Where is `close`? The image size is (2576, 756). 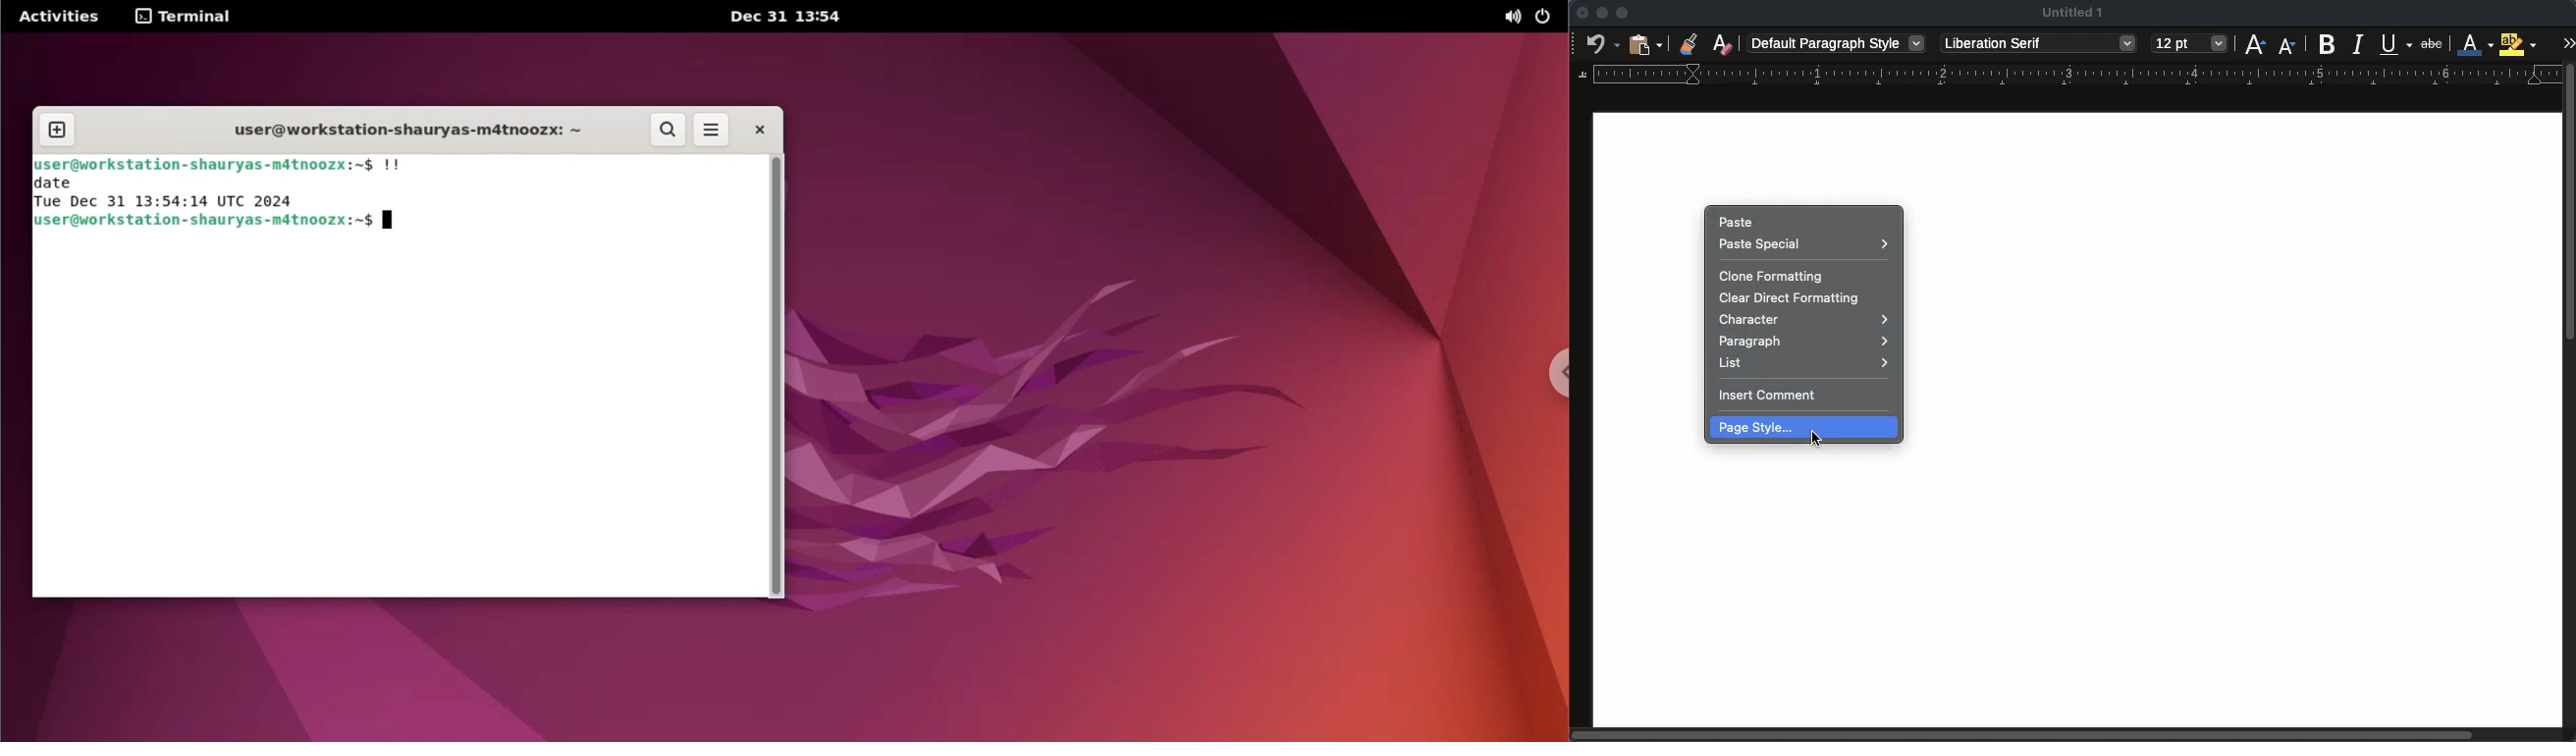 close is located at coordinates (756, 131).